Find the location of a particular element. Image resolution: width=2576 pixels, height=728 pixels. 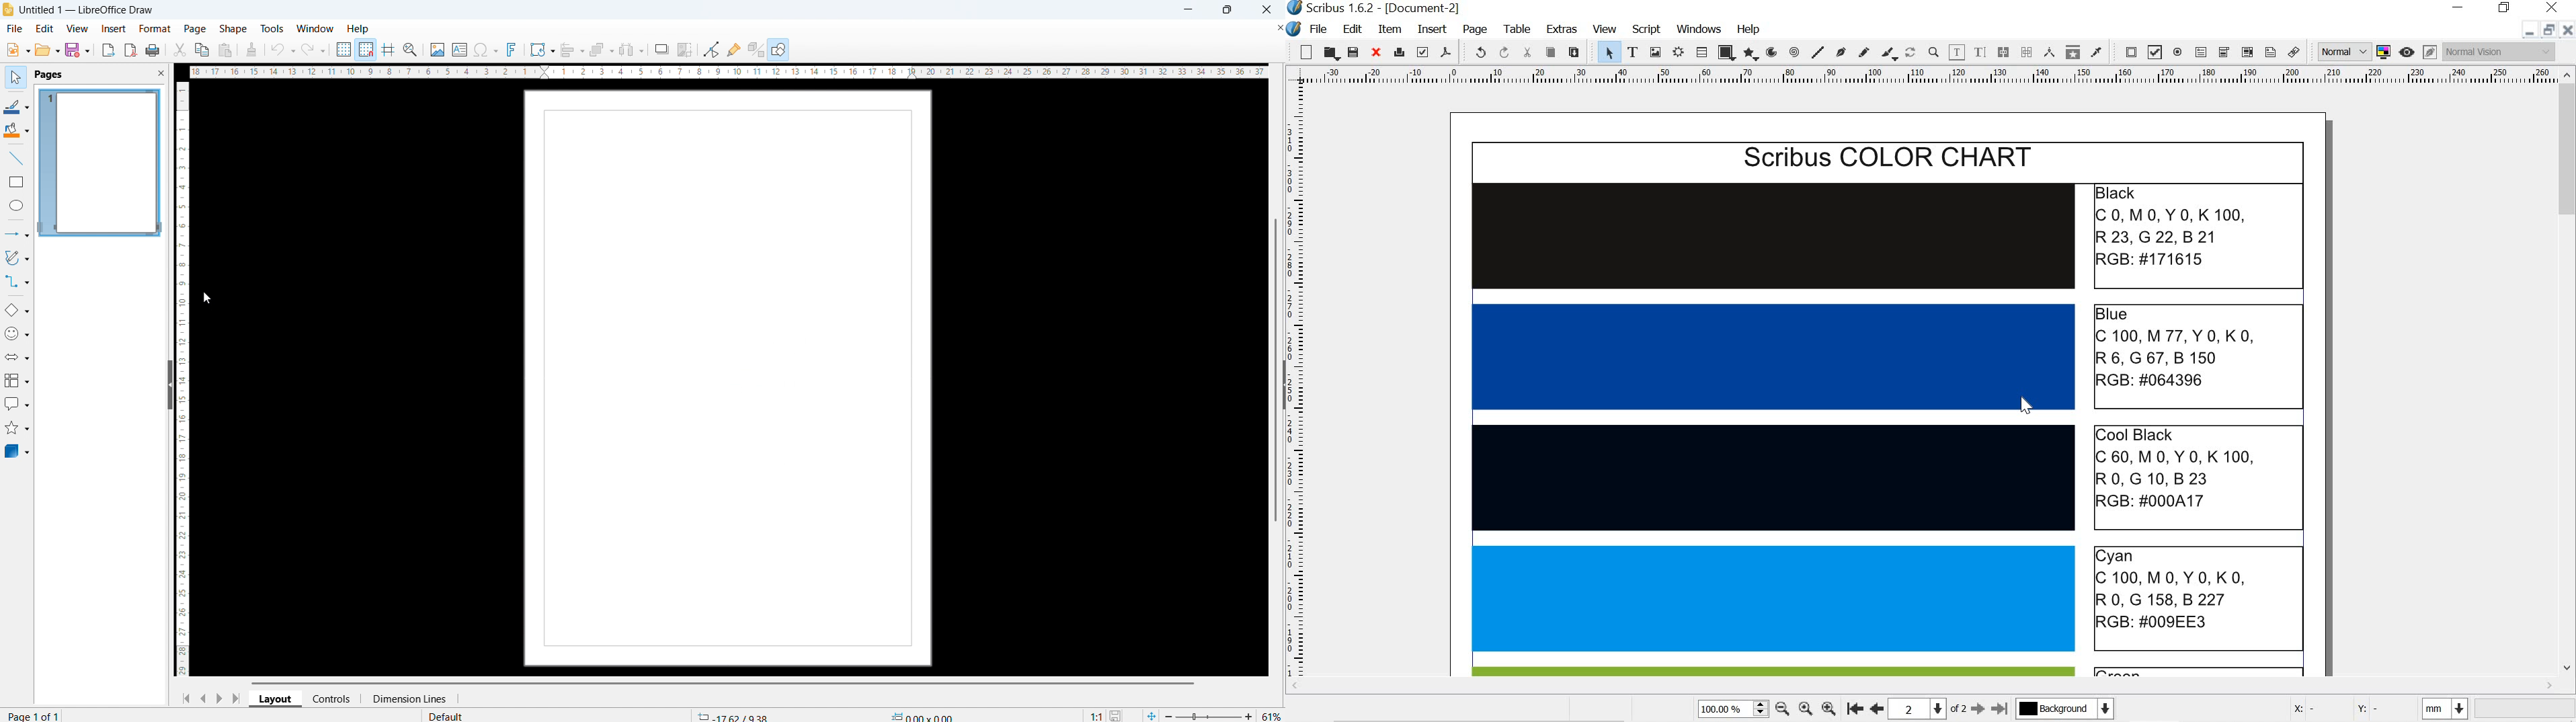

link text frames is located at coordinates (2003, 51).